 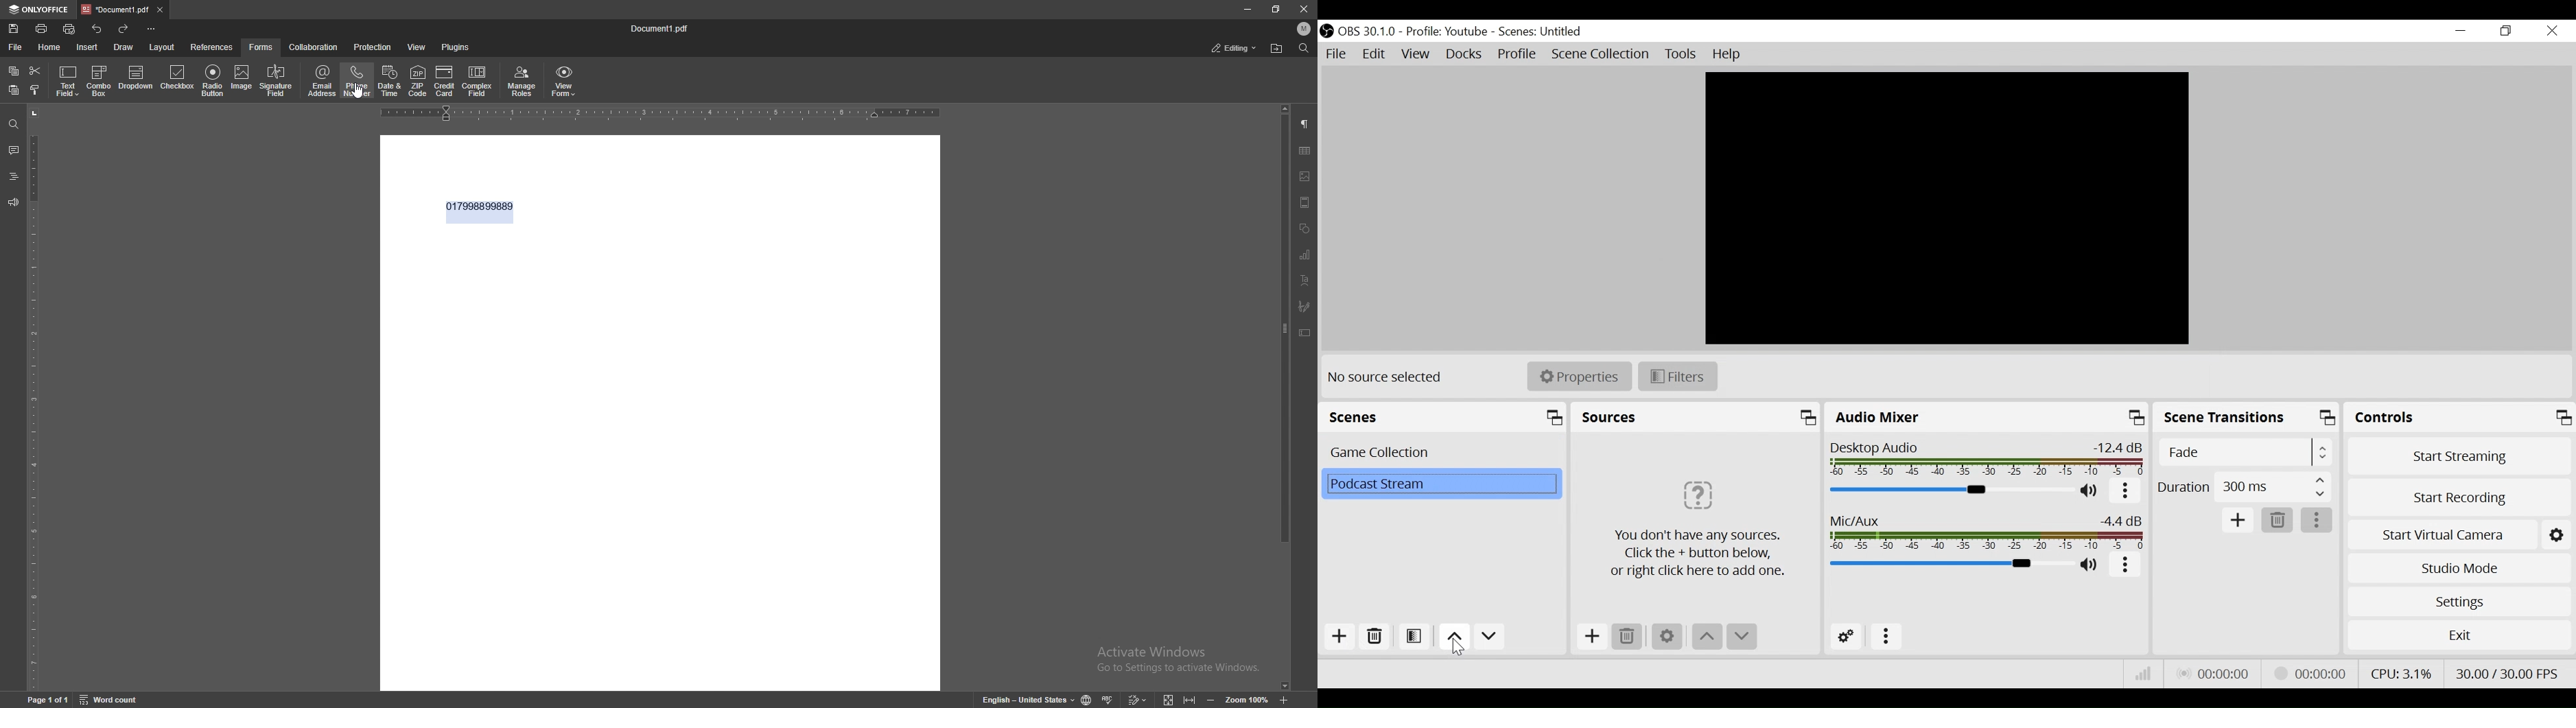 I want to click on minimize, so click(x=1248, y=9).